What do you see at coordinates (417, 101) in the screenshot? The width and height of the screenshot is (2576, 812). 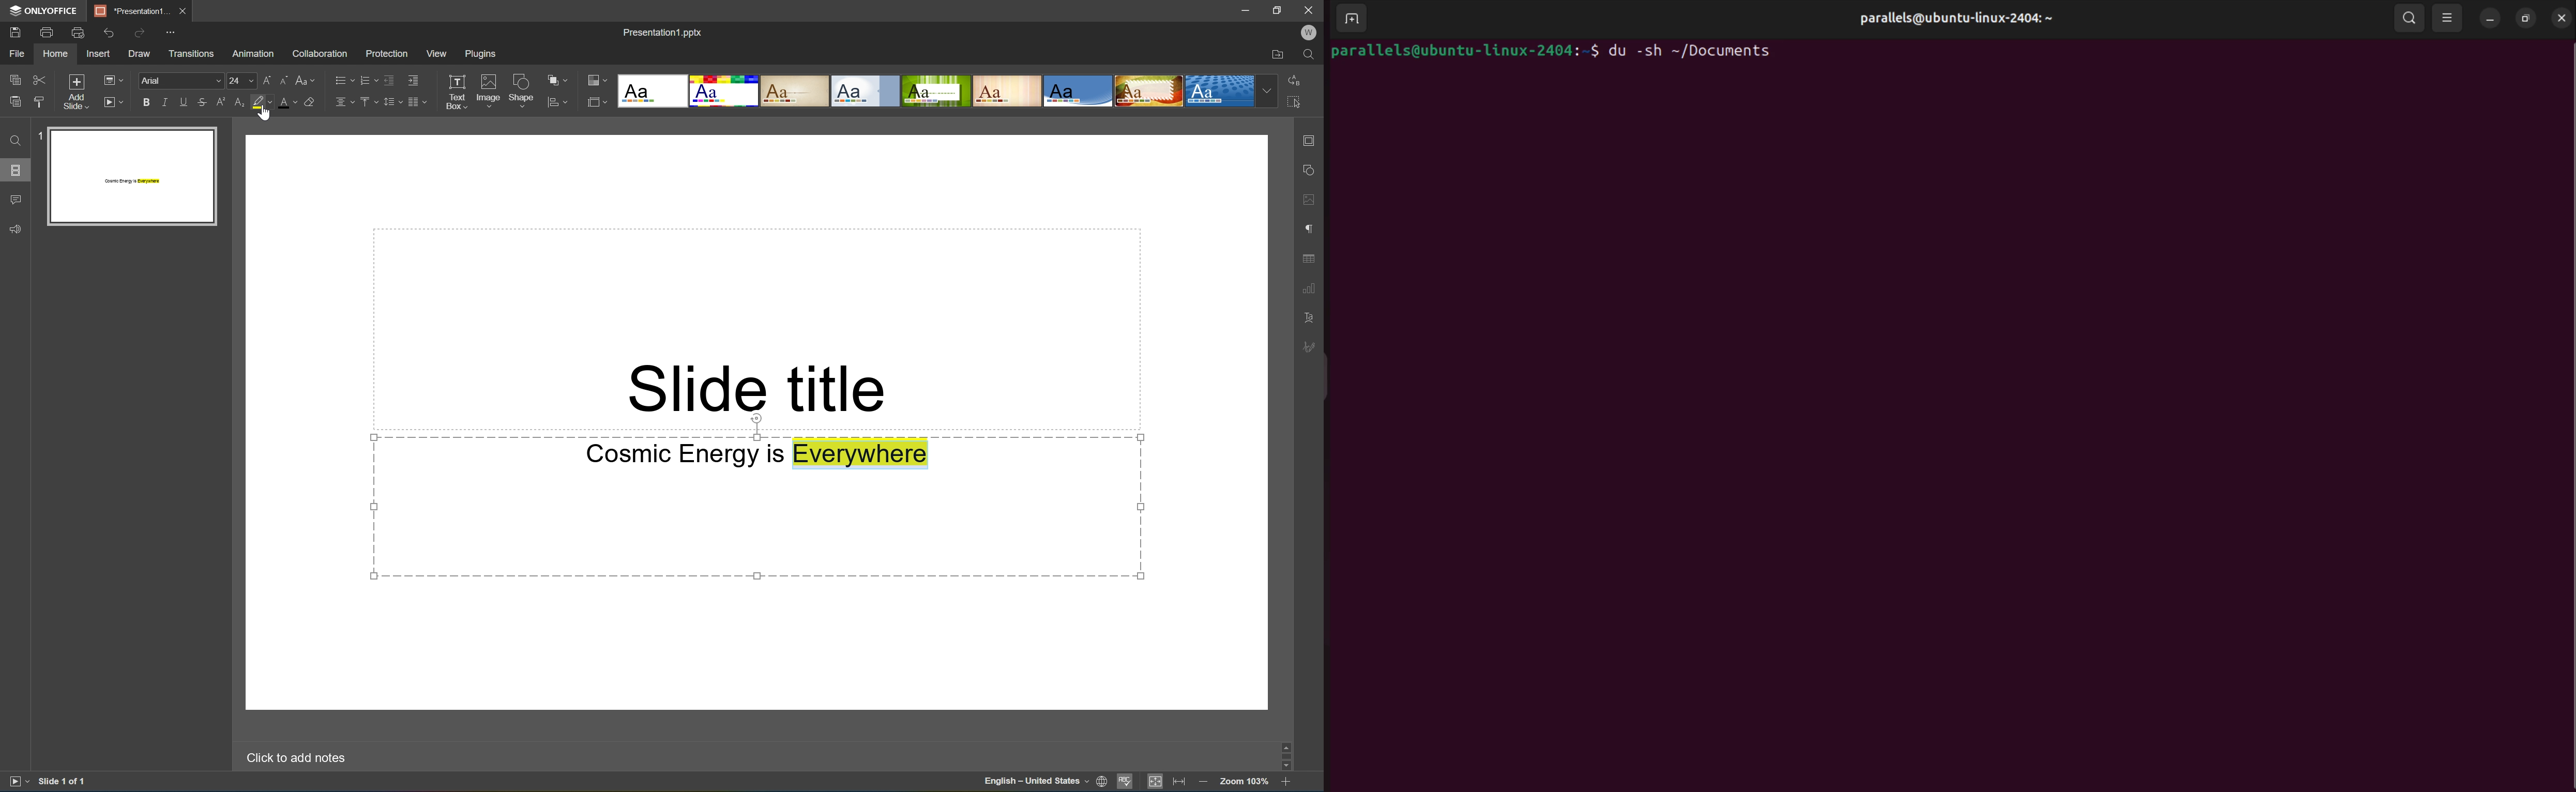 I see `Insert columns` at bounding box center [417, 101].